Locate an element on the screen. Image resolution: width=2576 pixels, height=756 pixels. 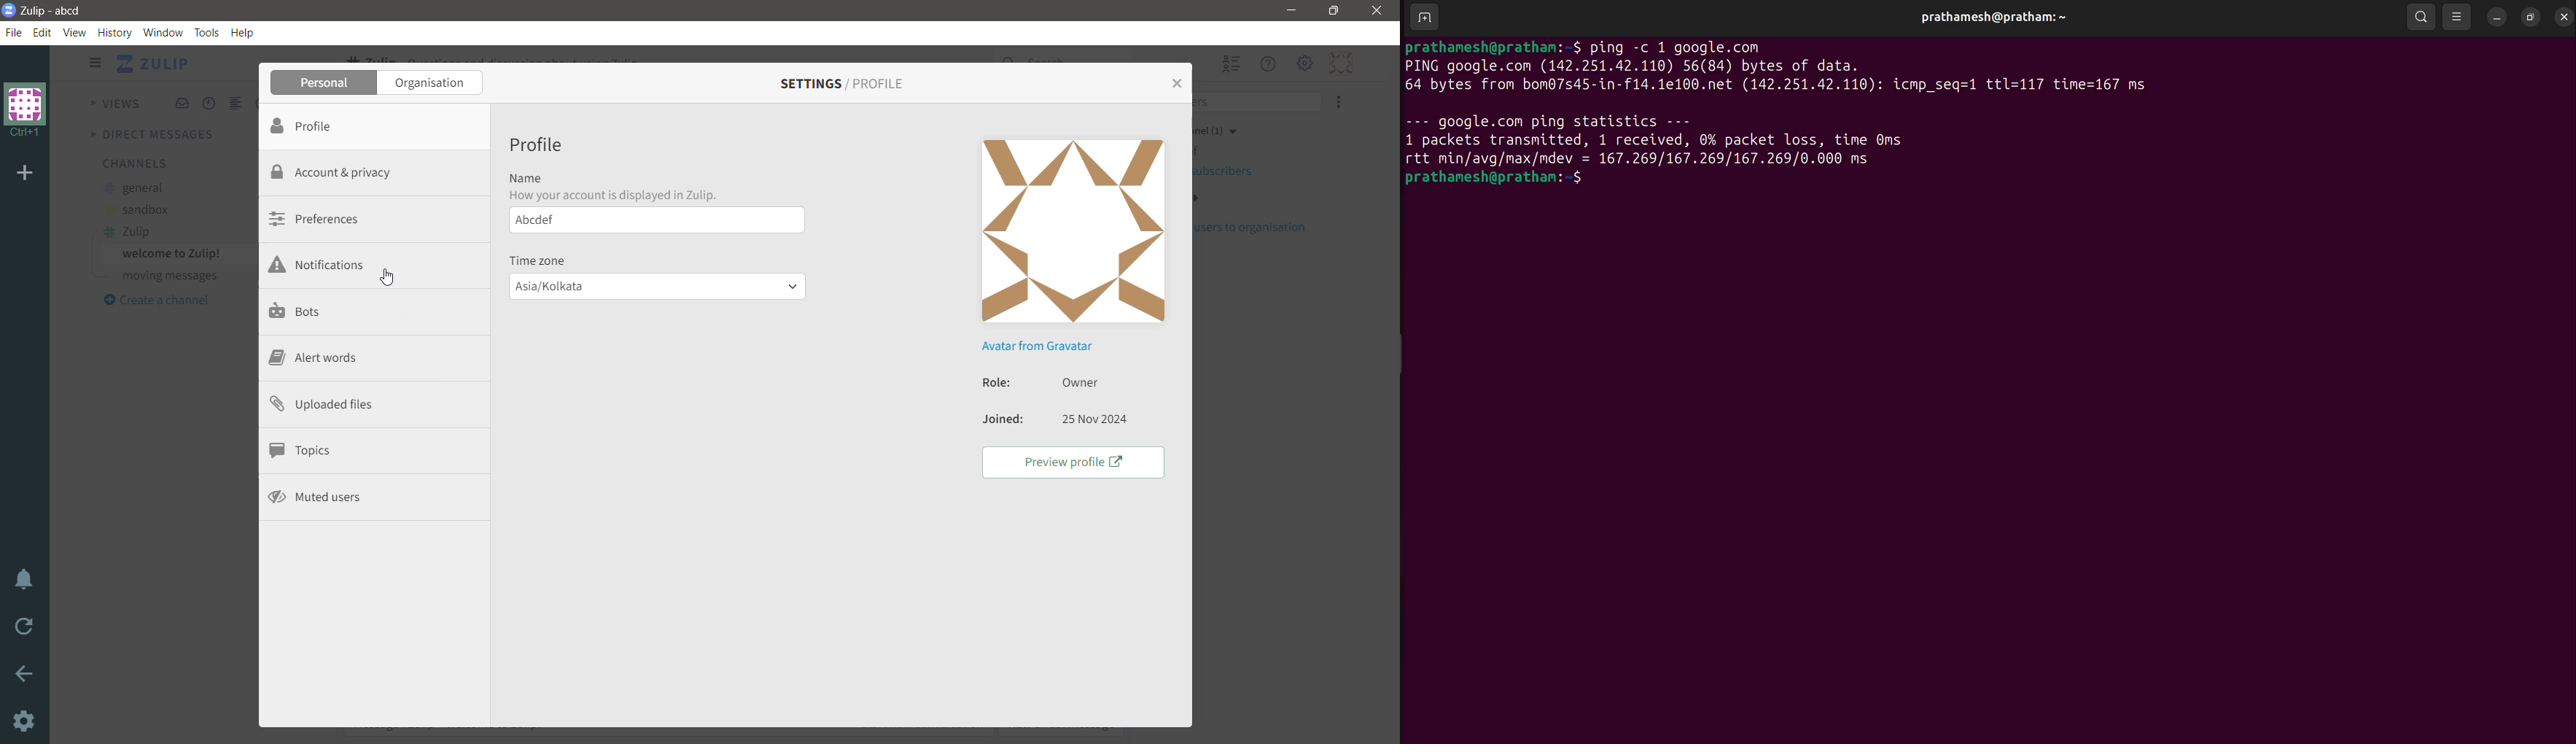
Application Logo and Name - Organization Name is located at coordinates (49, 10).